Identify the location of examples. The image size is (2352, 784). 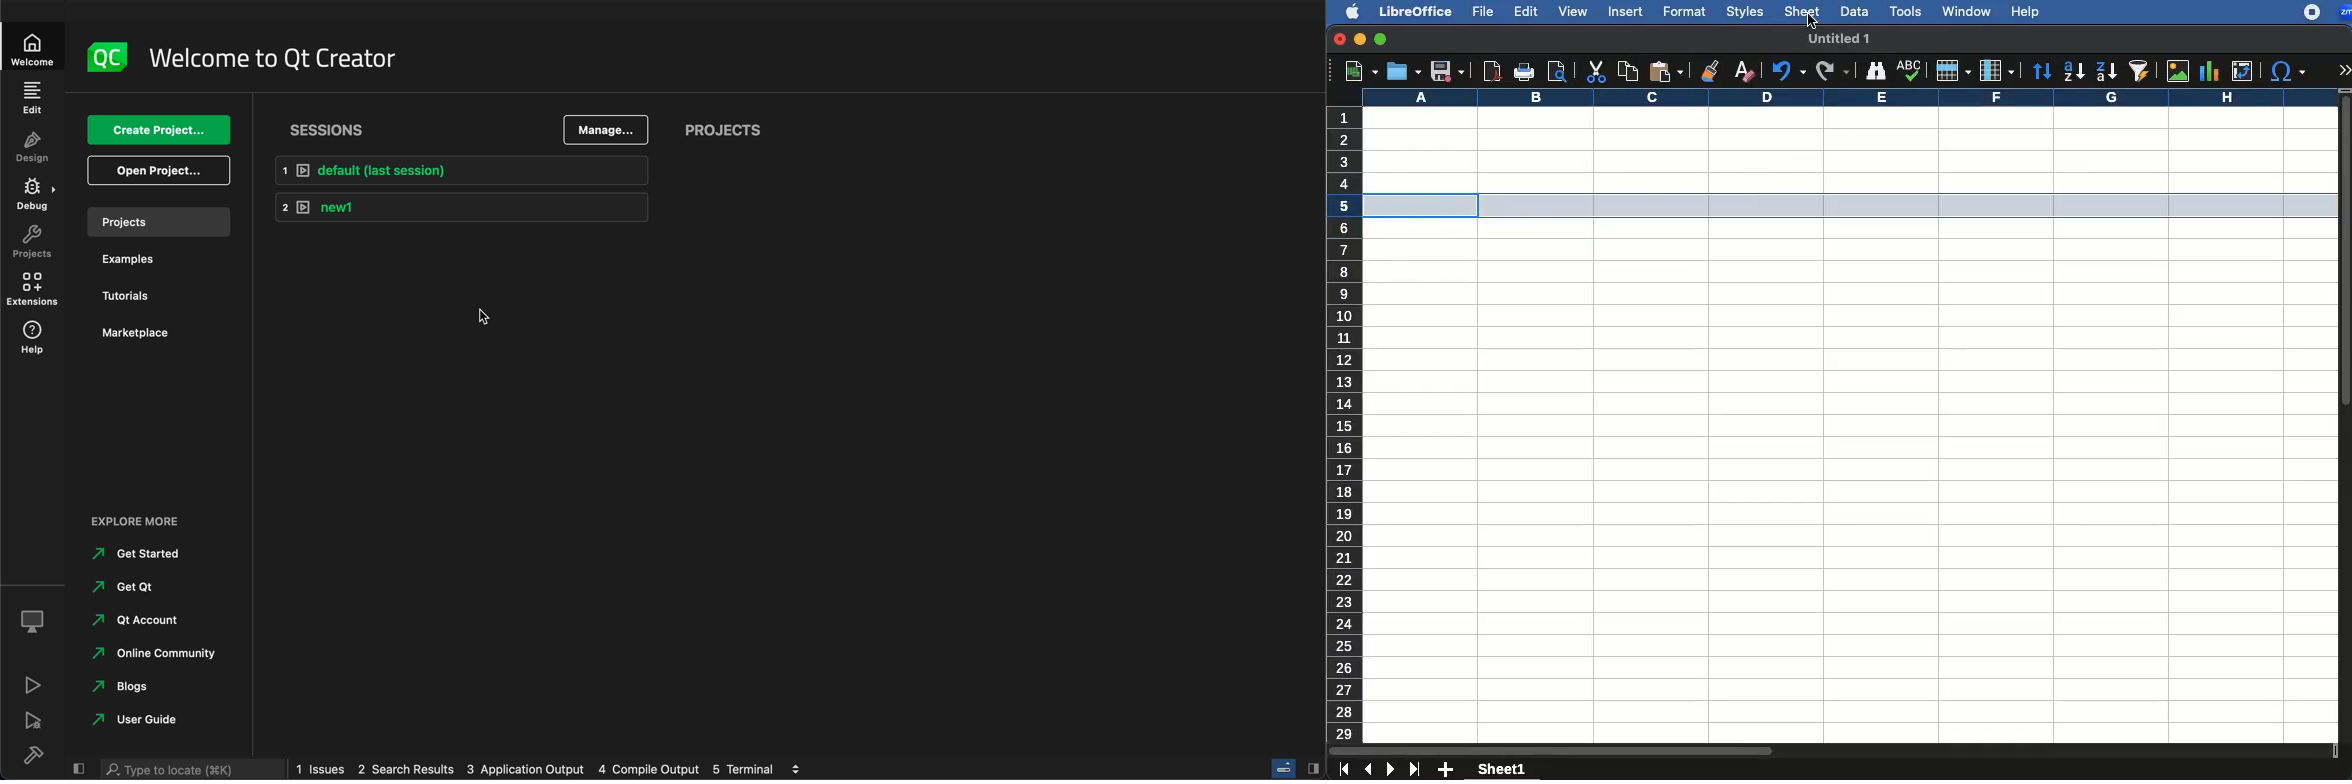
(138, 261).